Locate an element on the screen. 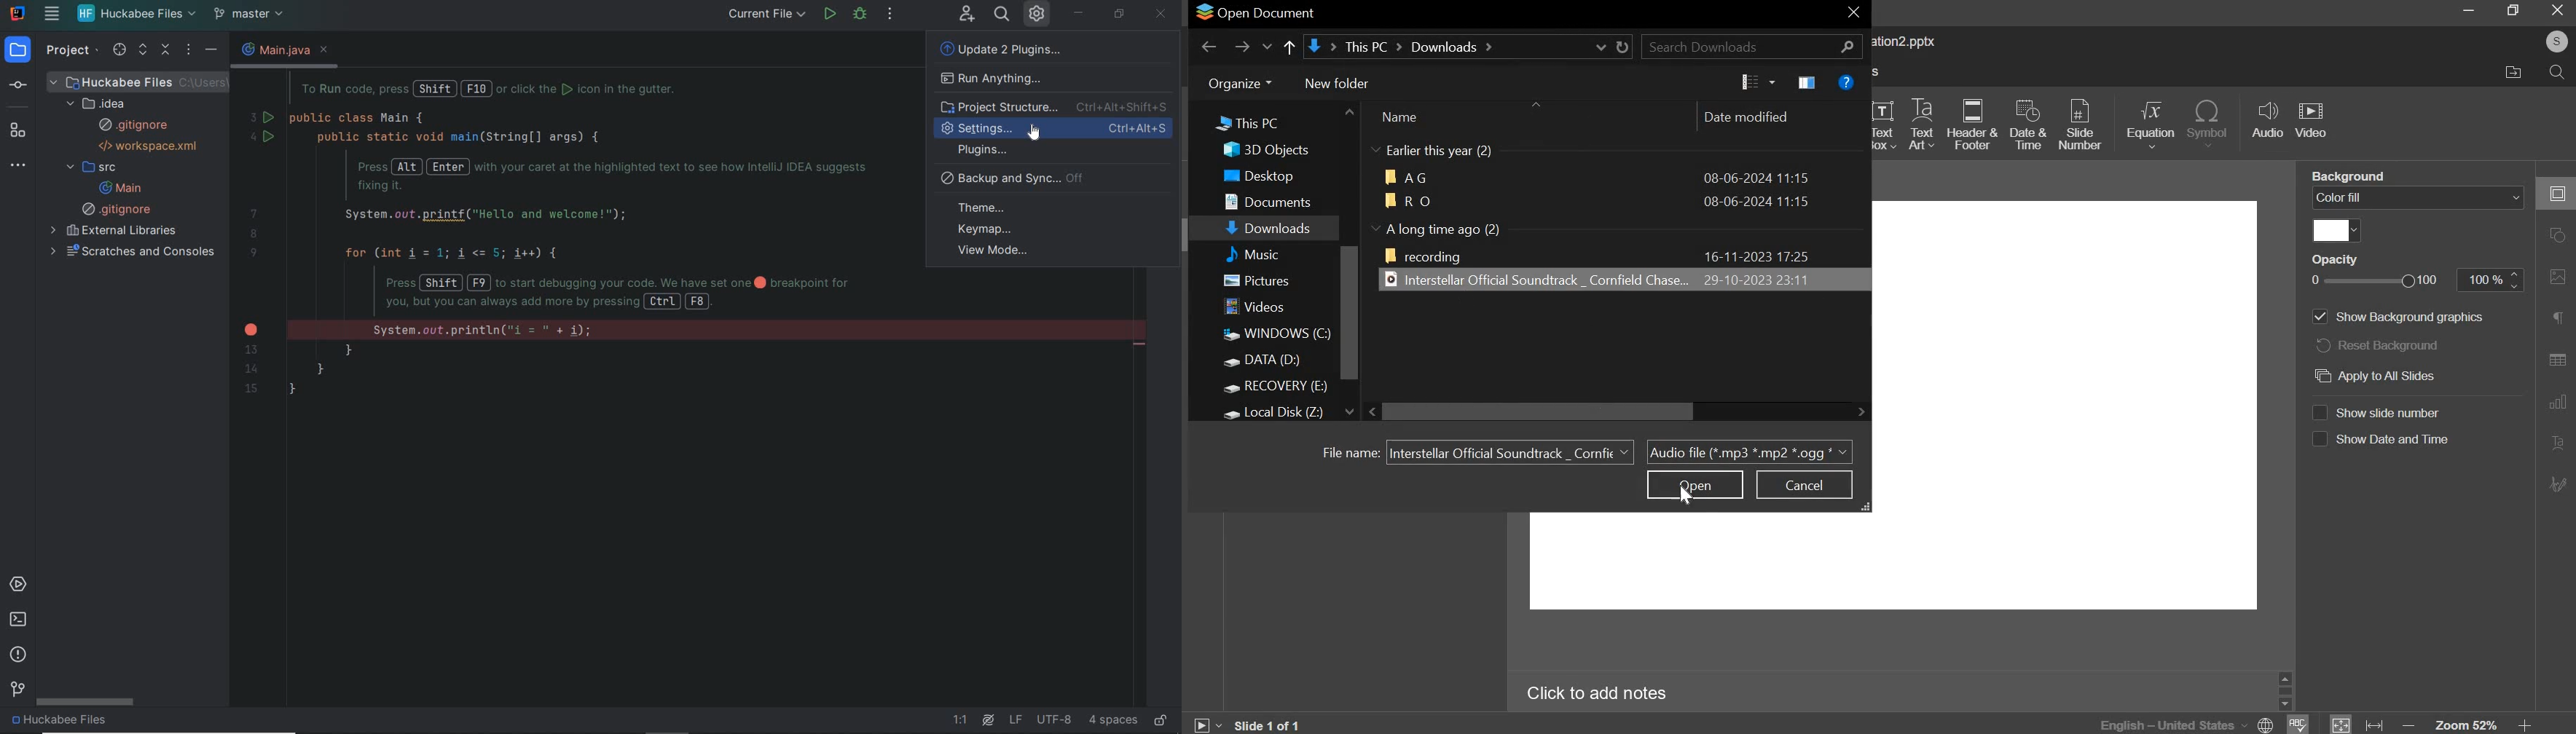  text art settings is located at coordinates (2556, 442).